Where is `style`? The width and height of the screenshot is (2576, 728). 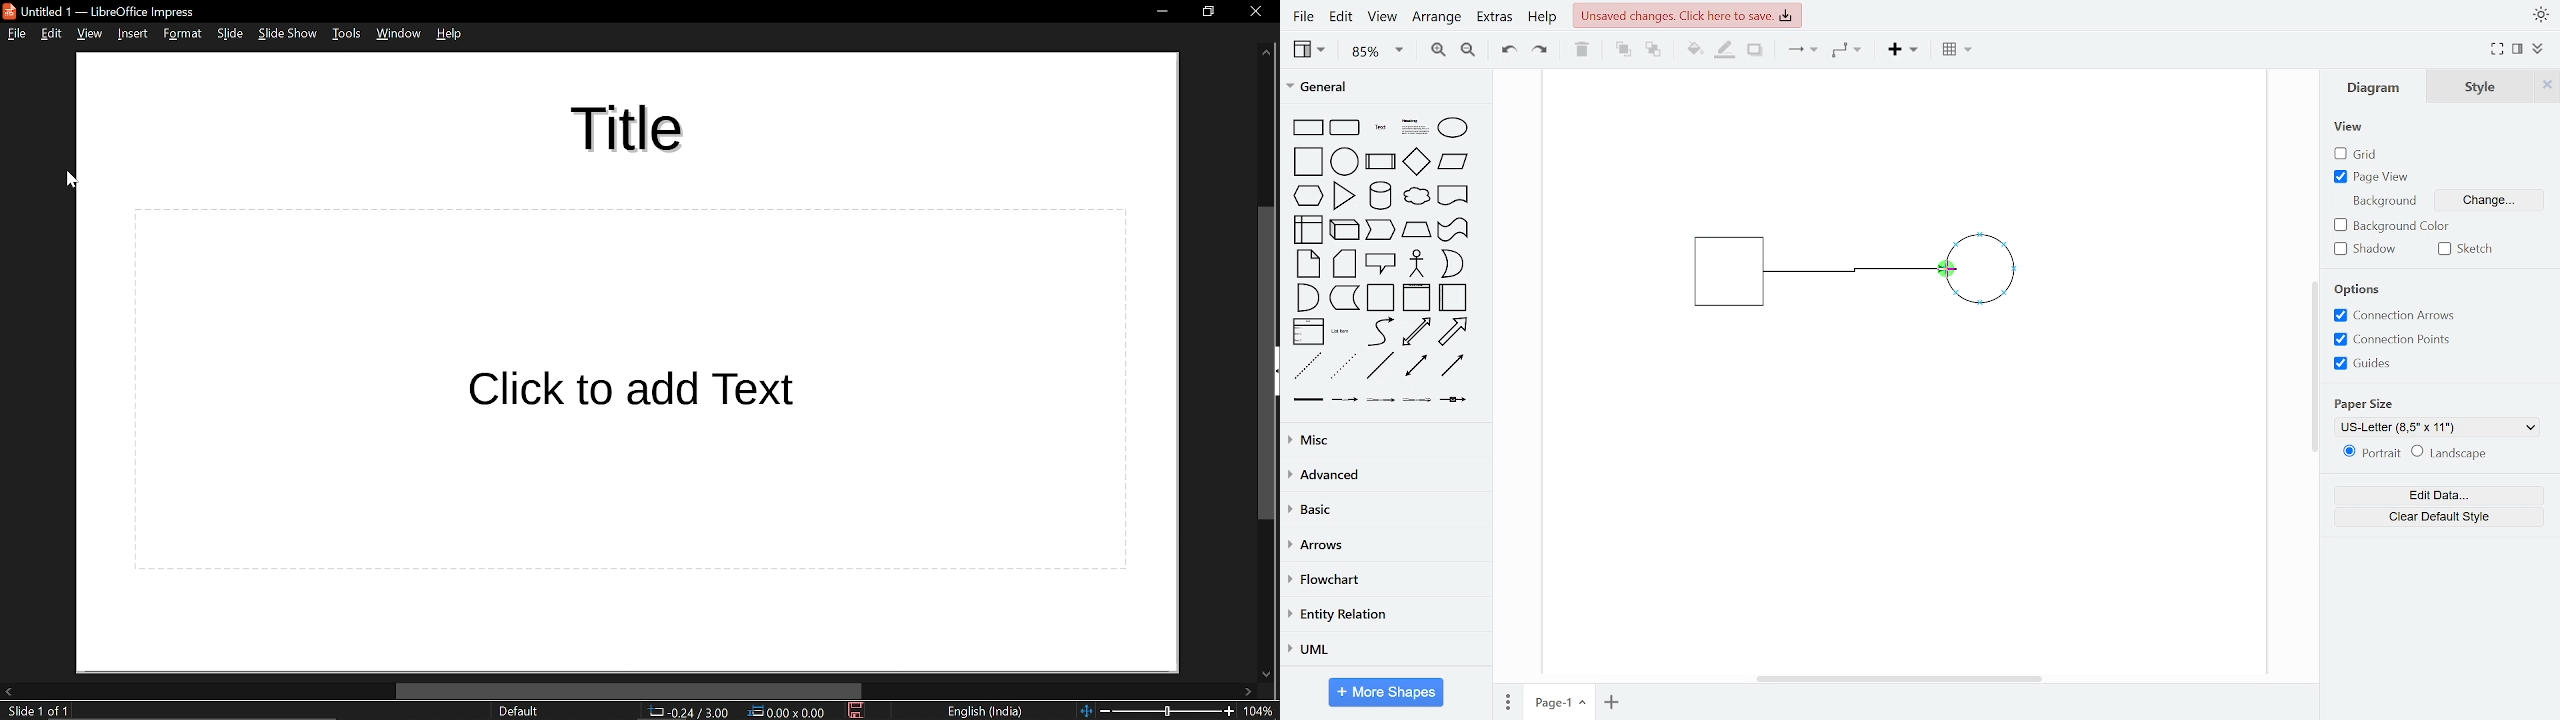 style is located at coordinates (2481, 86).